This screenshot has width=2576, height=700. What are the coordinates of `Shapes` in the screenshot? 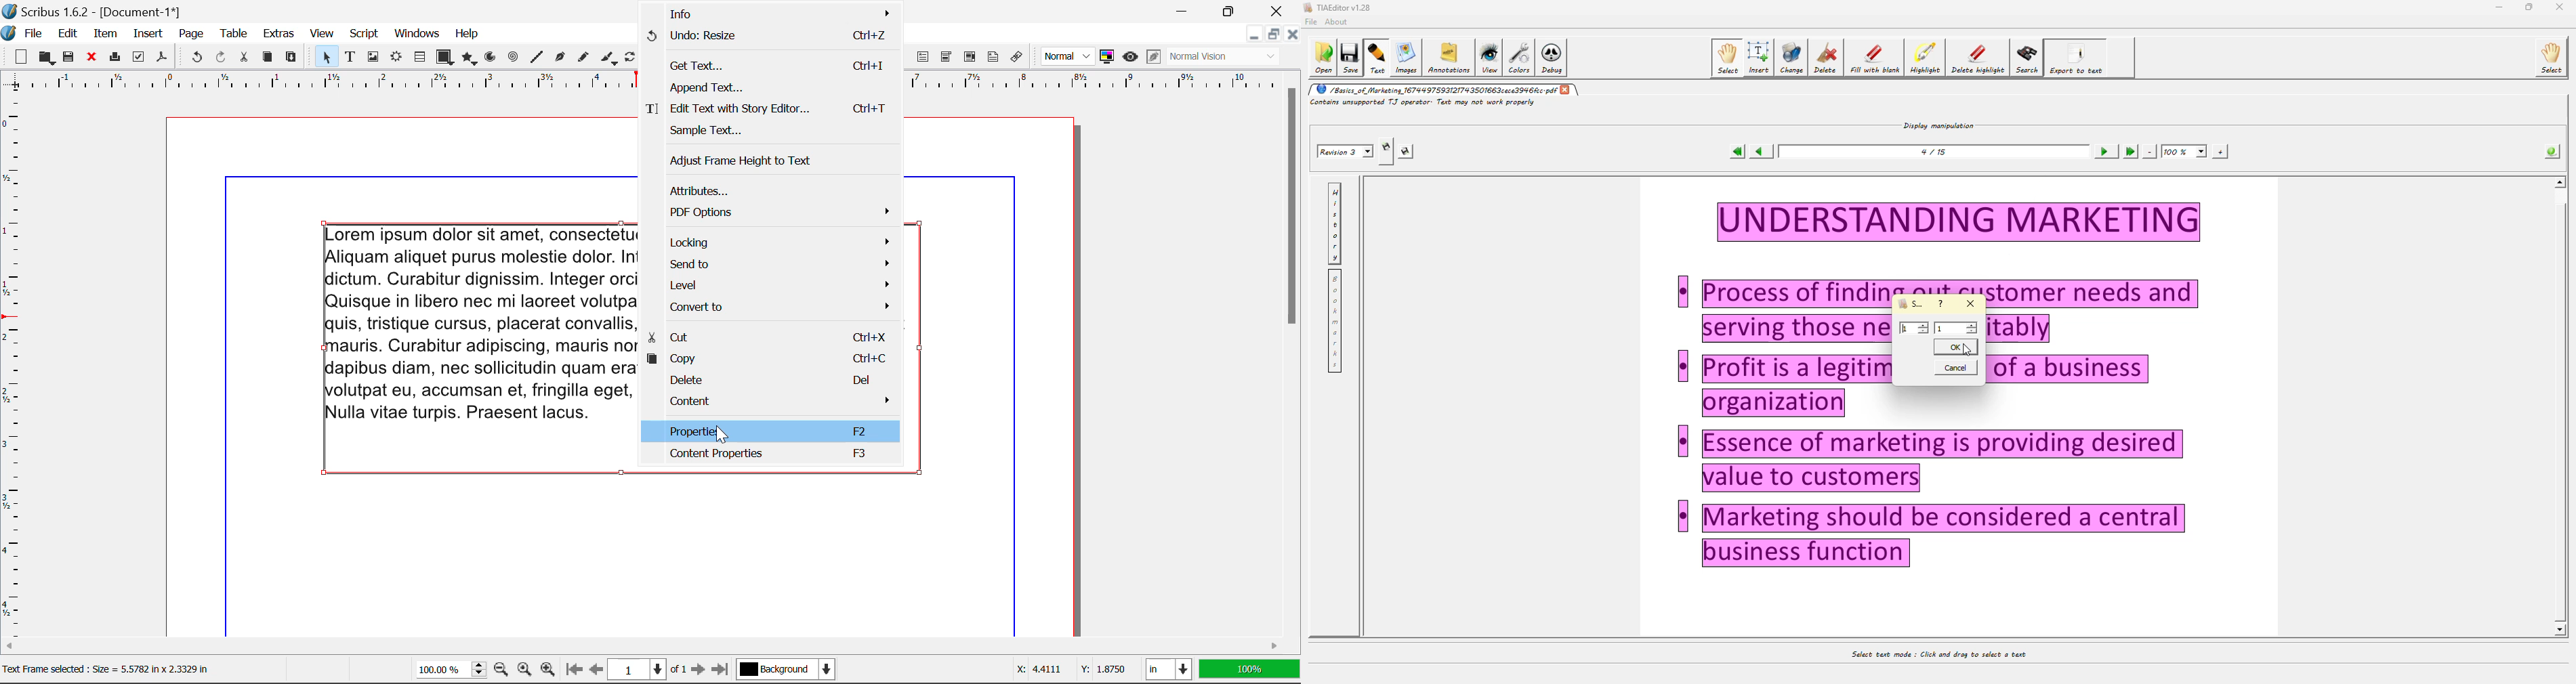 It's located at (444, 58).